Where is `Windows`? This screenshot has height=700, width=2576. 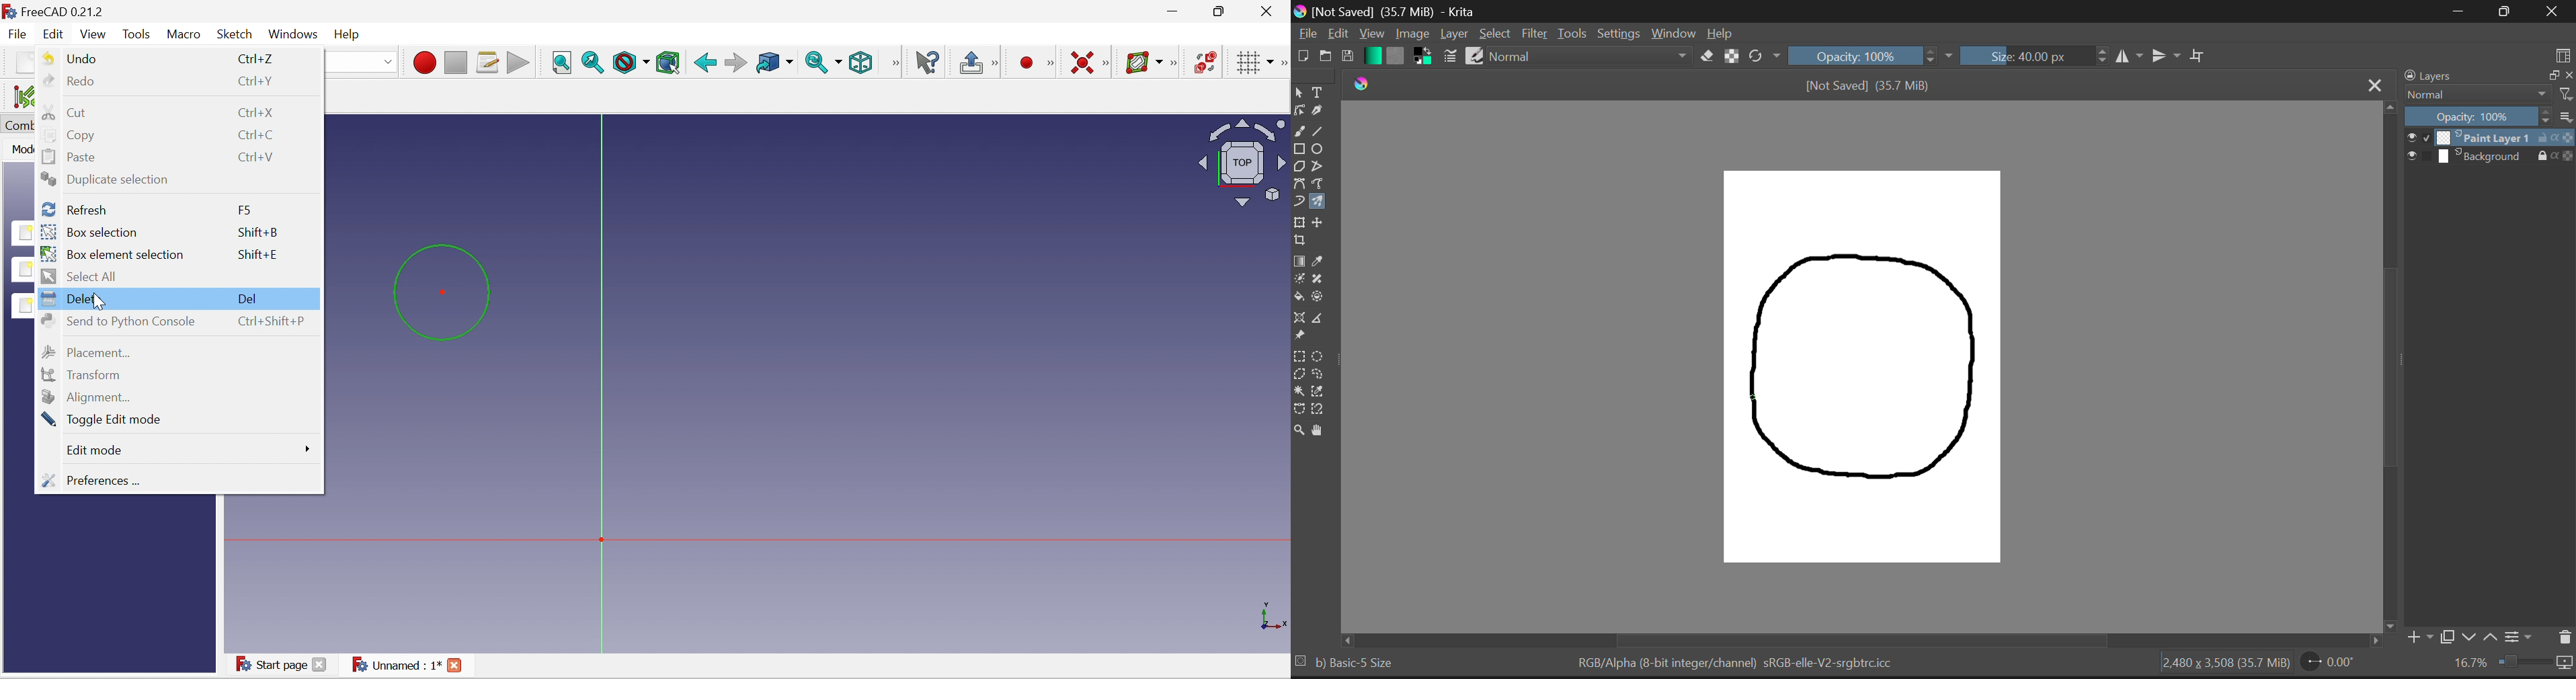
Windows is located at coordinates (291, 38).